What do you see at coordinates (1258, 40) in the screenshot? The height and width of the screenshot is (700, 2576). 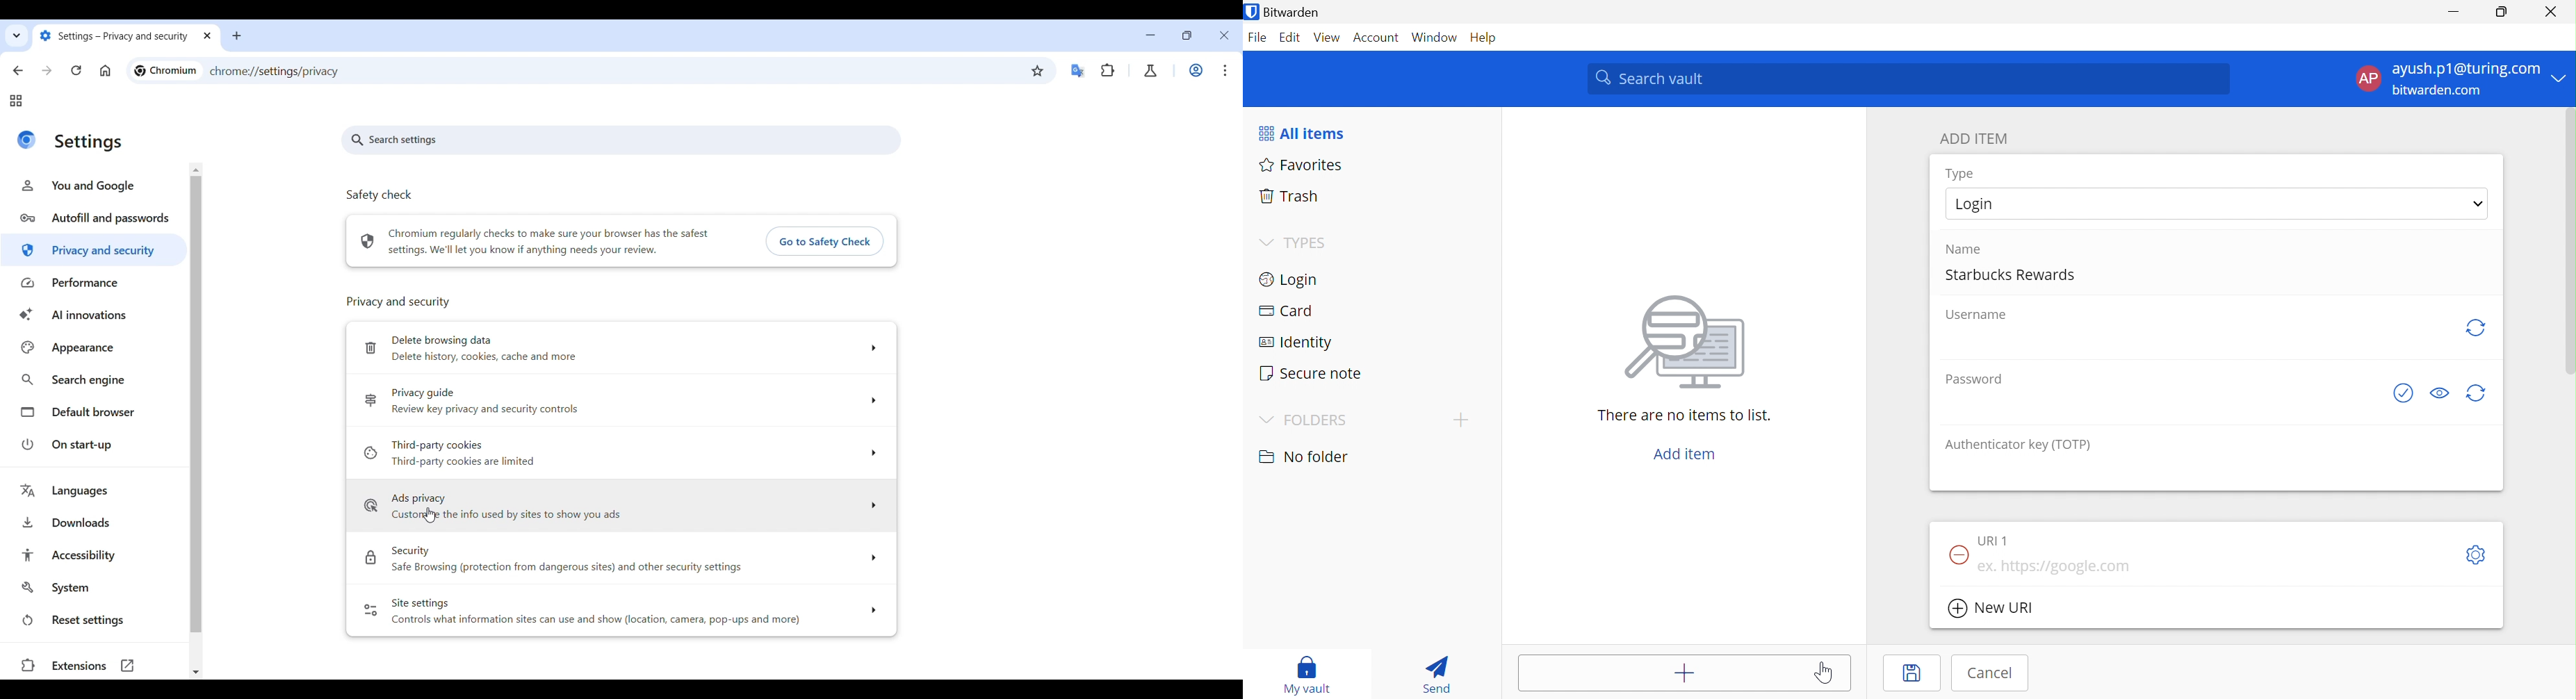 I see `File` at bounding box center [1258, 40].